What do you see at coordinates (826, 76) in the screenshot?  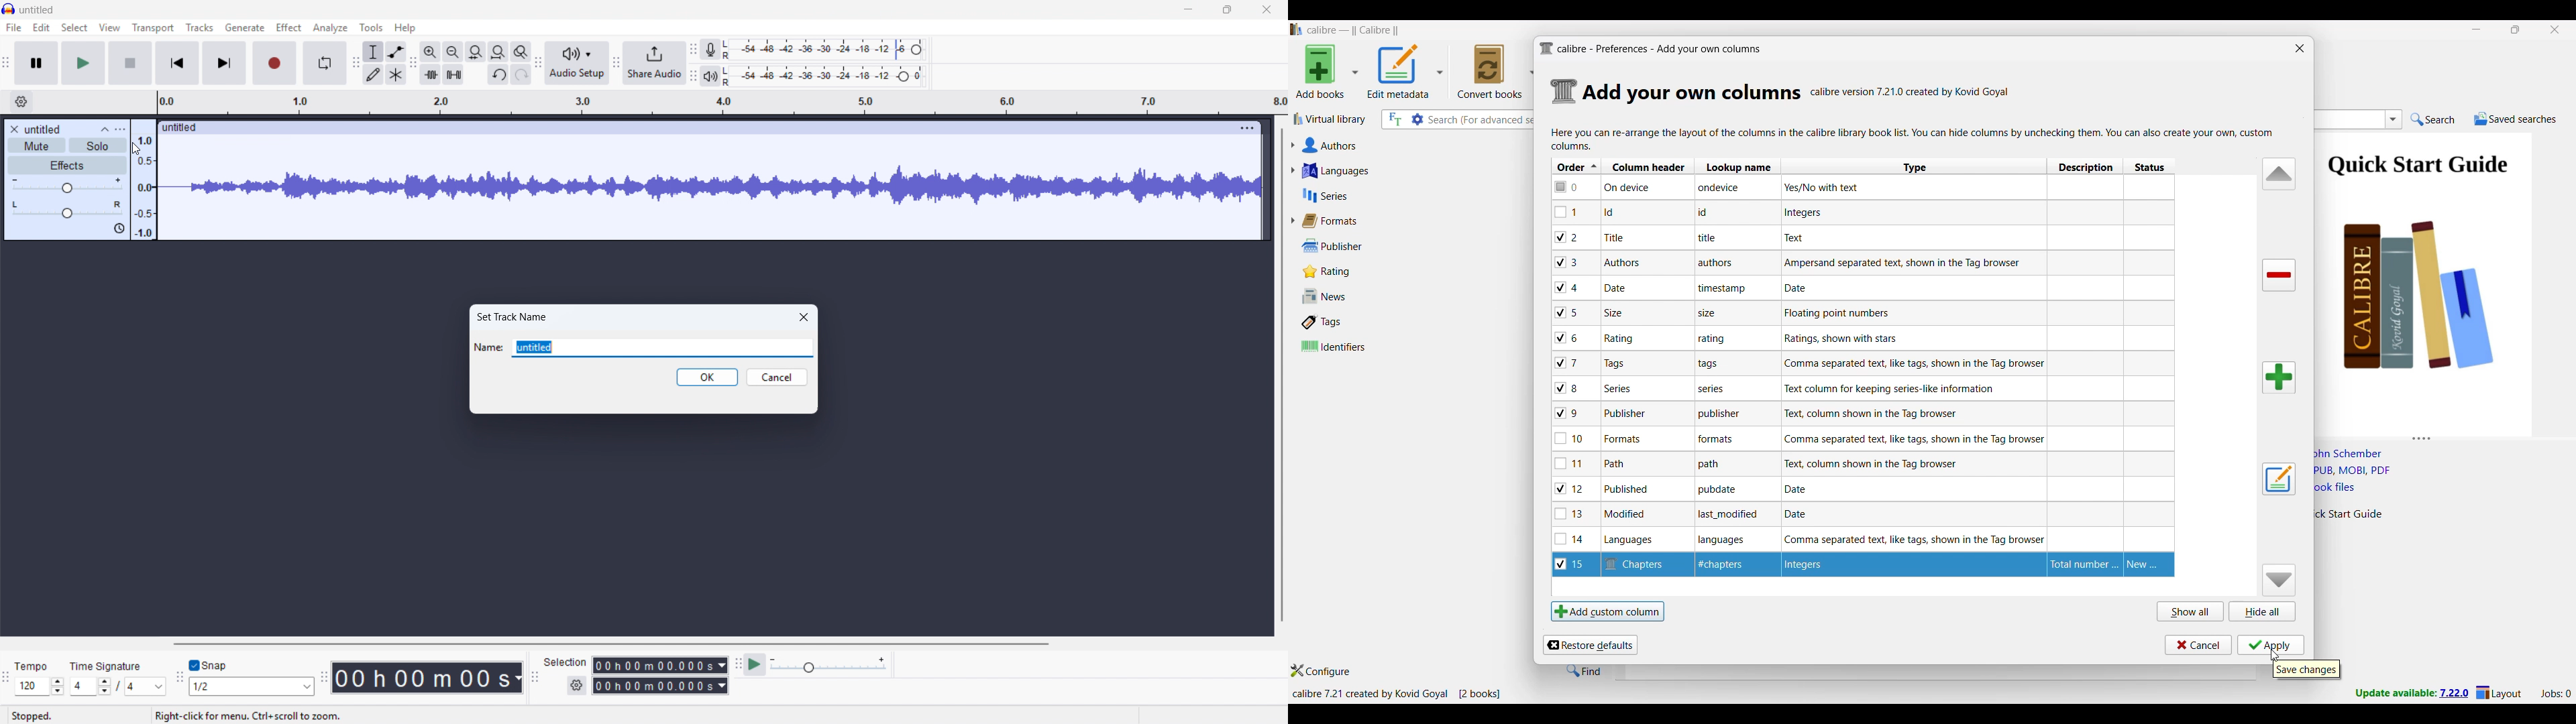 I see `Playback level ` at bounding box center [826, 76].